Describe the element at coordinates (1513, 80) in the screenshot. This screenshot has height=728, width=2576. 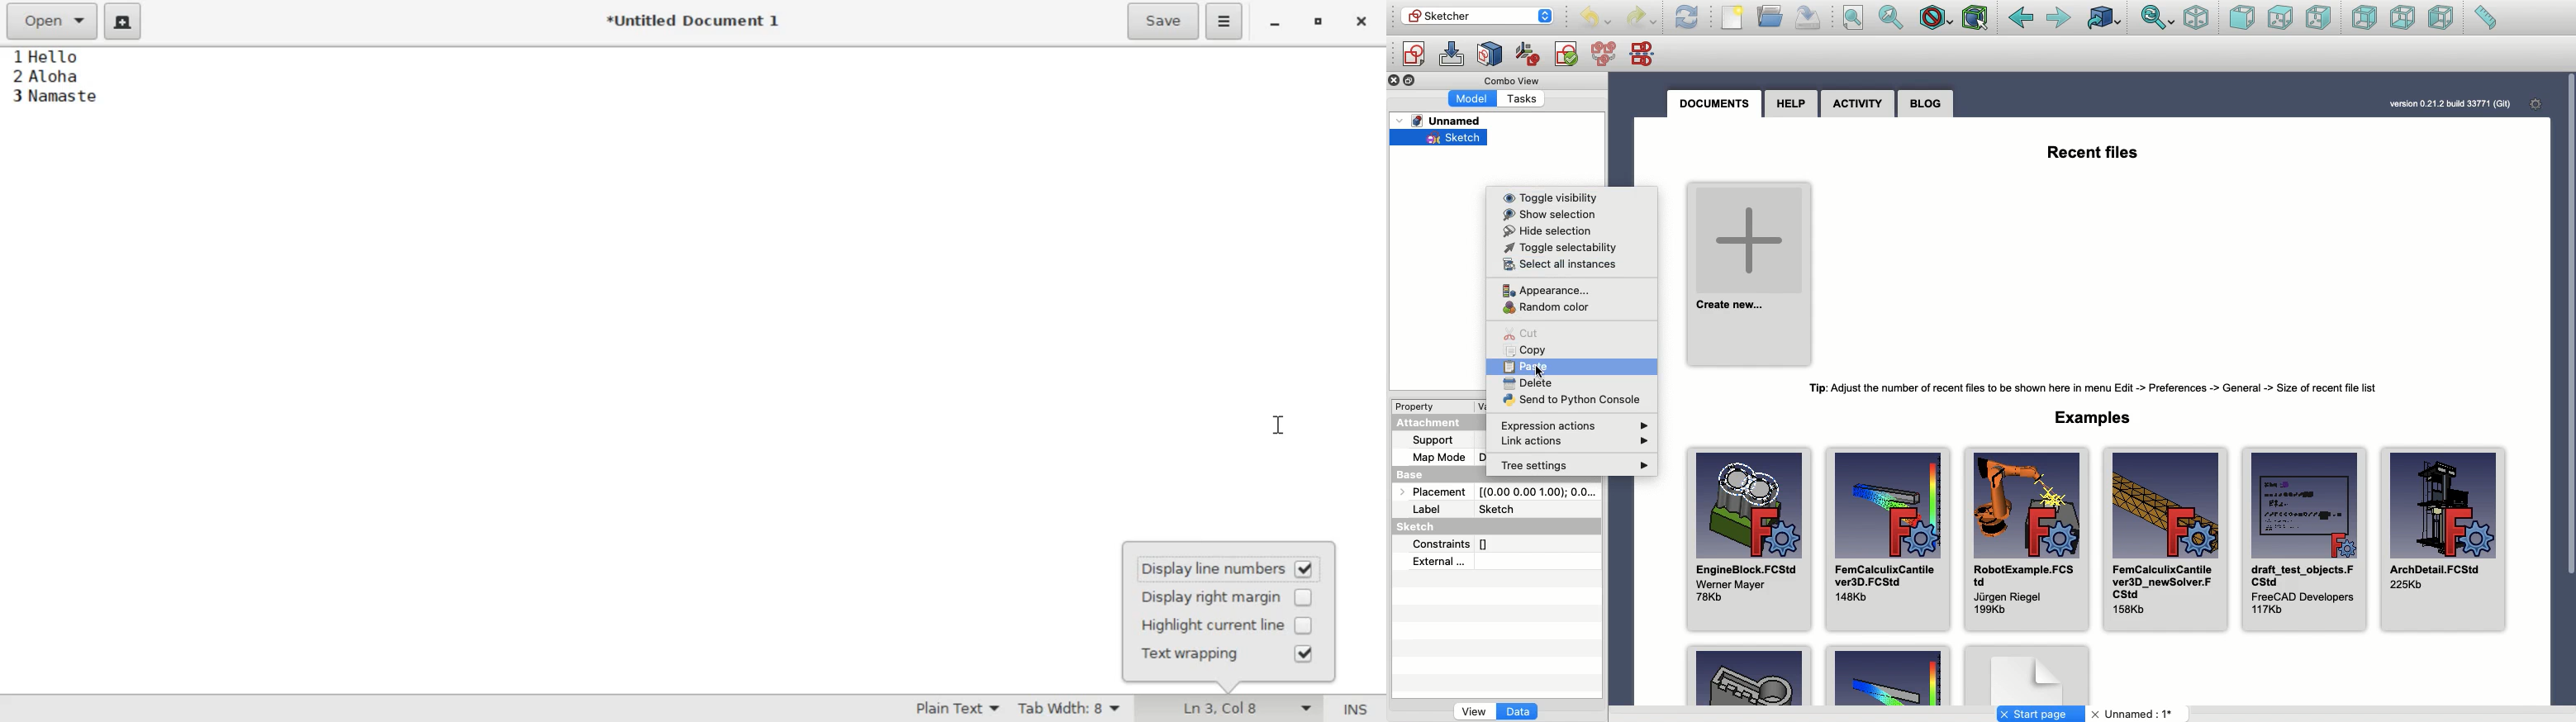
I see `Combo View` at that location.